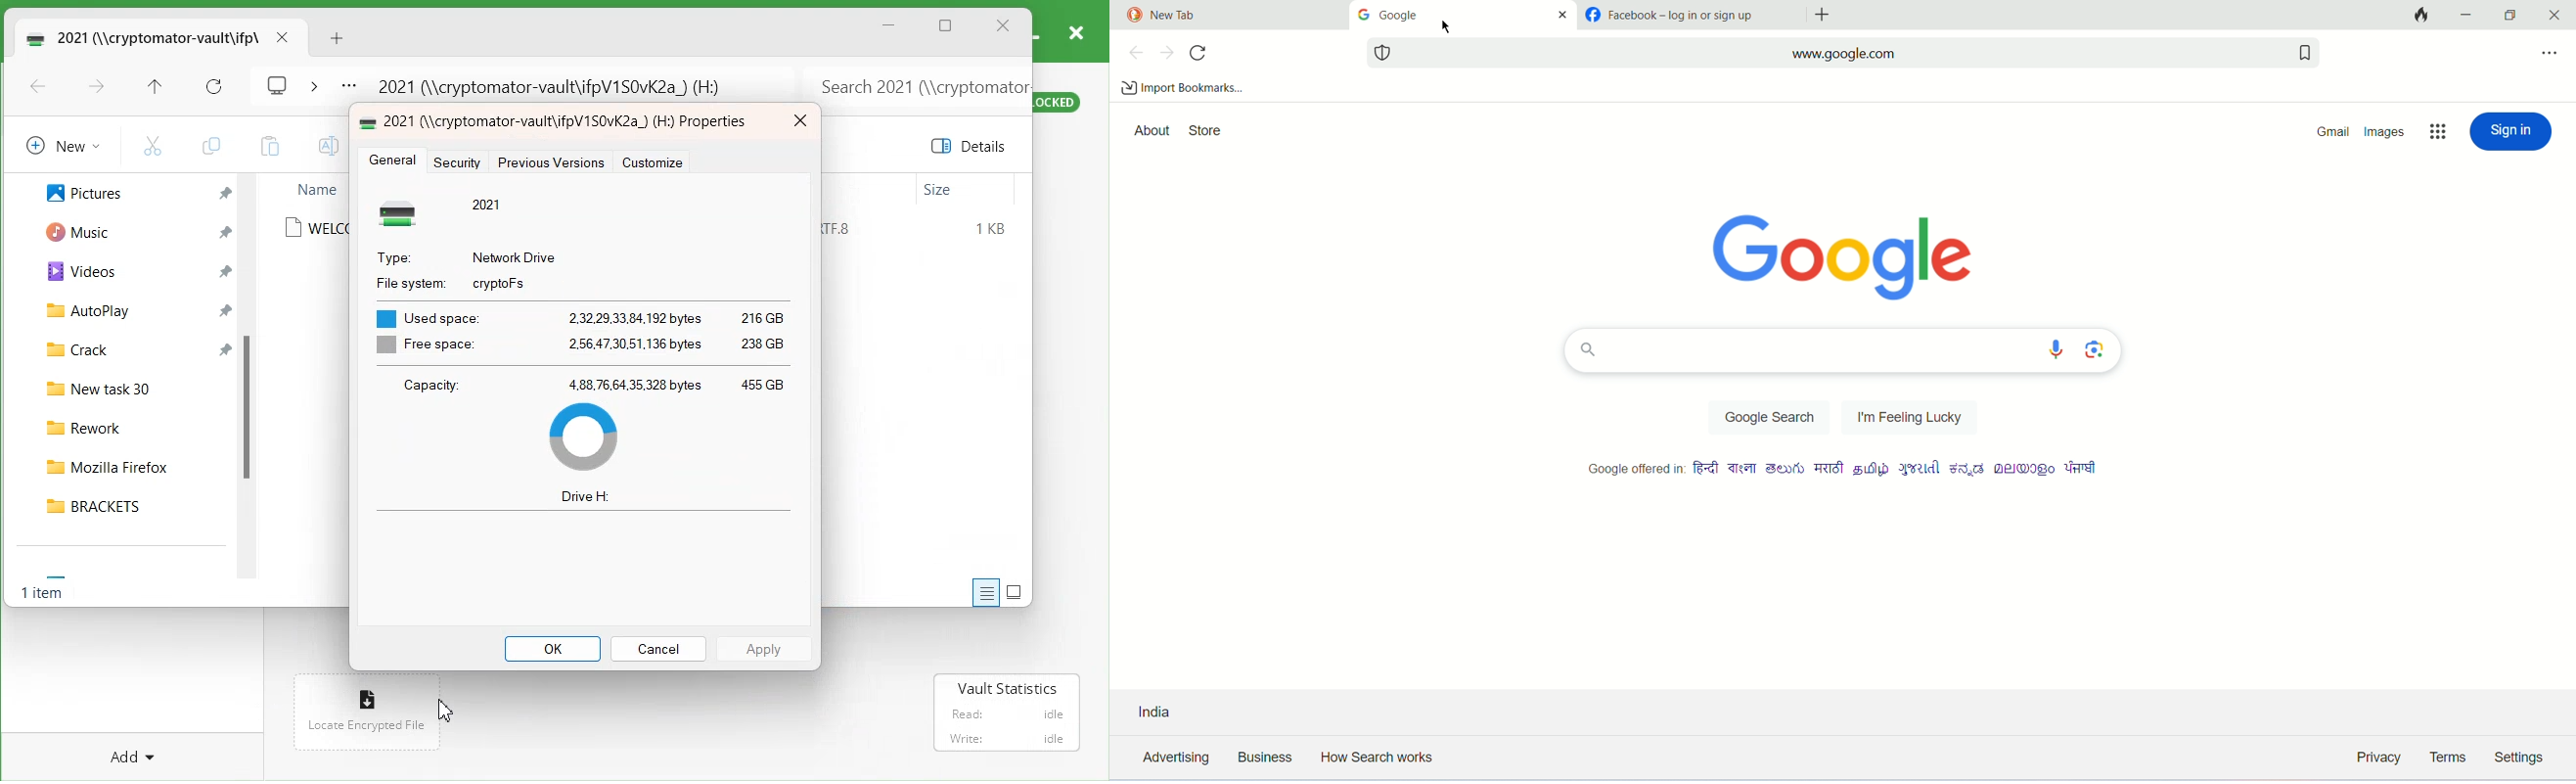  What do you see at coordinates (70, 230) in the screenshot?
I see `Music` at bounding box center [70, 230].